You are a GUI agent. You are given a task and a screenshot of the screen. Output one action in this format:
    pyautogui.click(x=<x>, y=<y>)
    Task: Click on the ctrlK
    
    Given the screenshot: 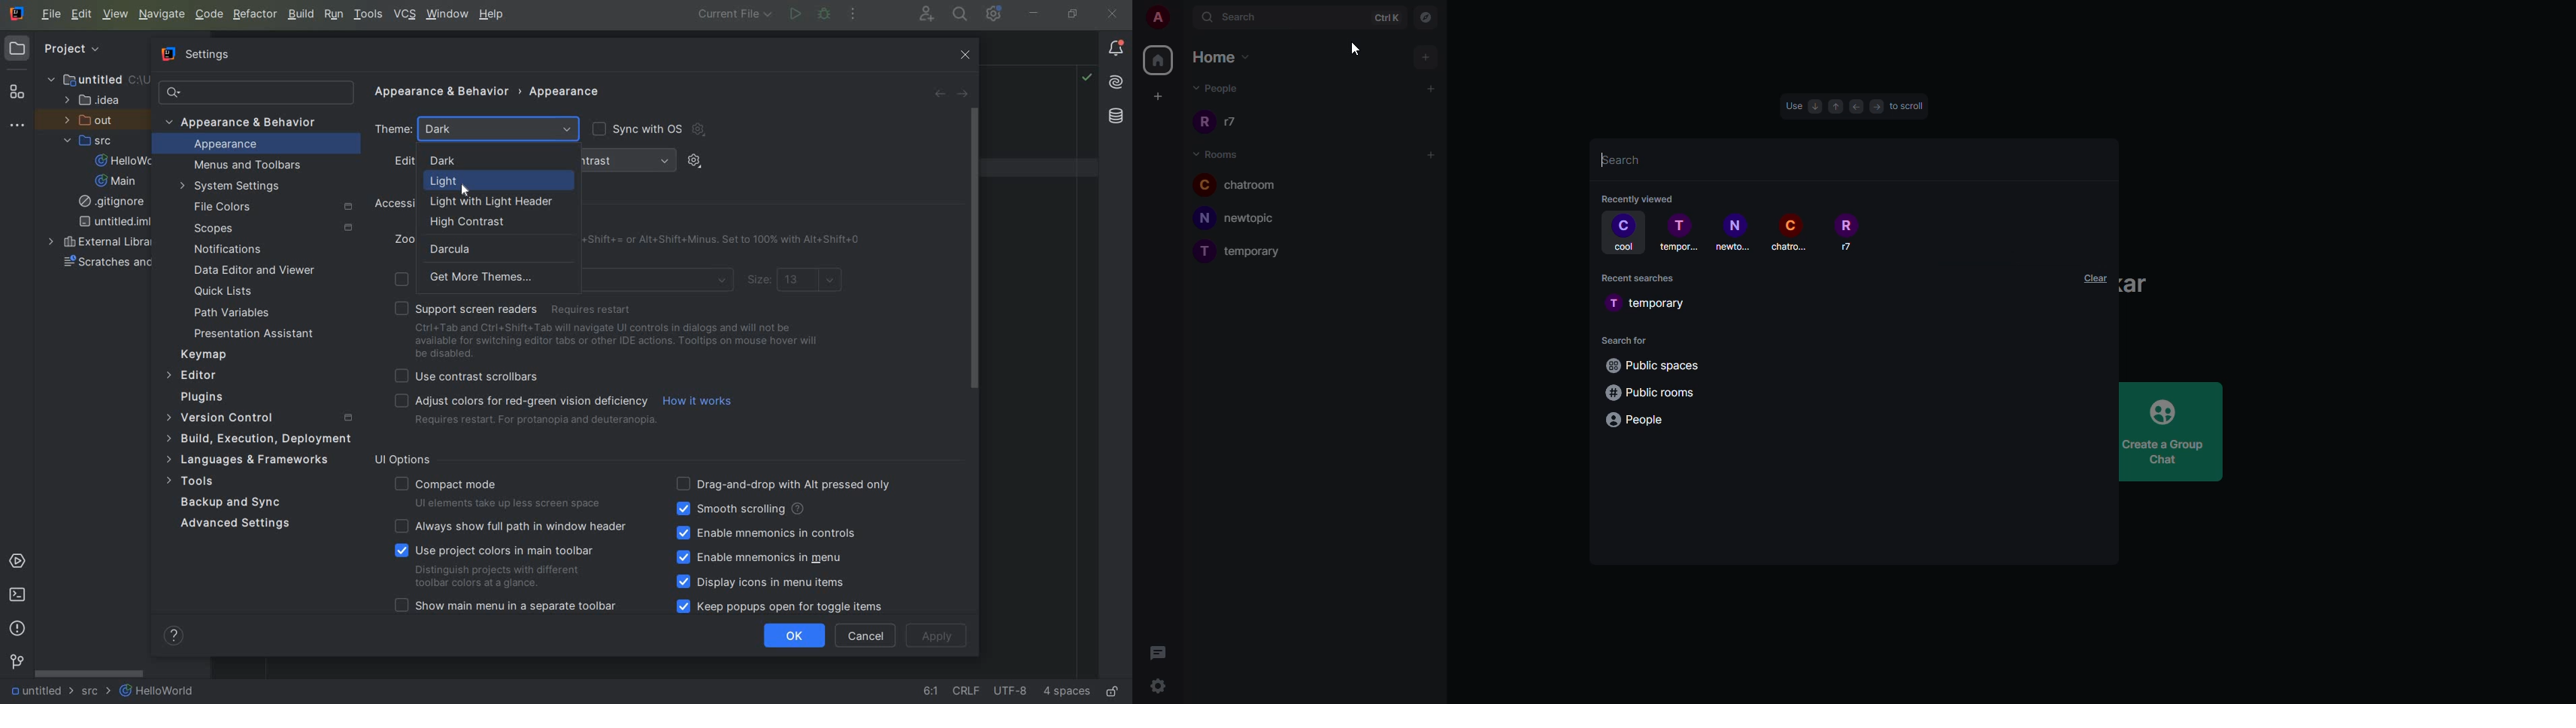 What is the action you would take?
    pyautogui.click(x=1386, y=17)
    